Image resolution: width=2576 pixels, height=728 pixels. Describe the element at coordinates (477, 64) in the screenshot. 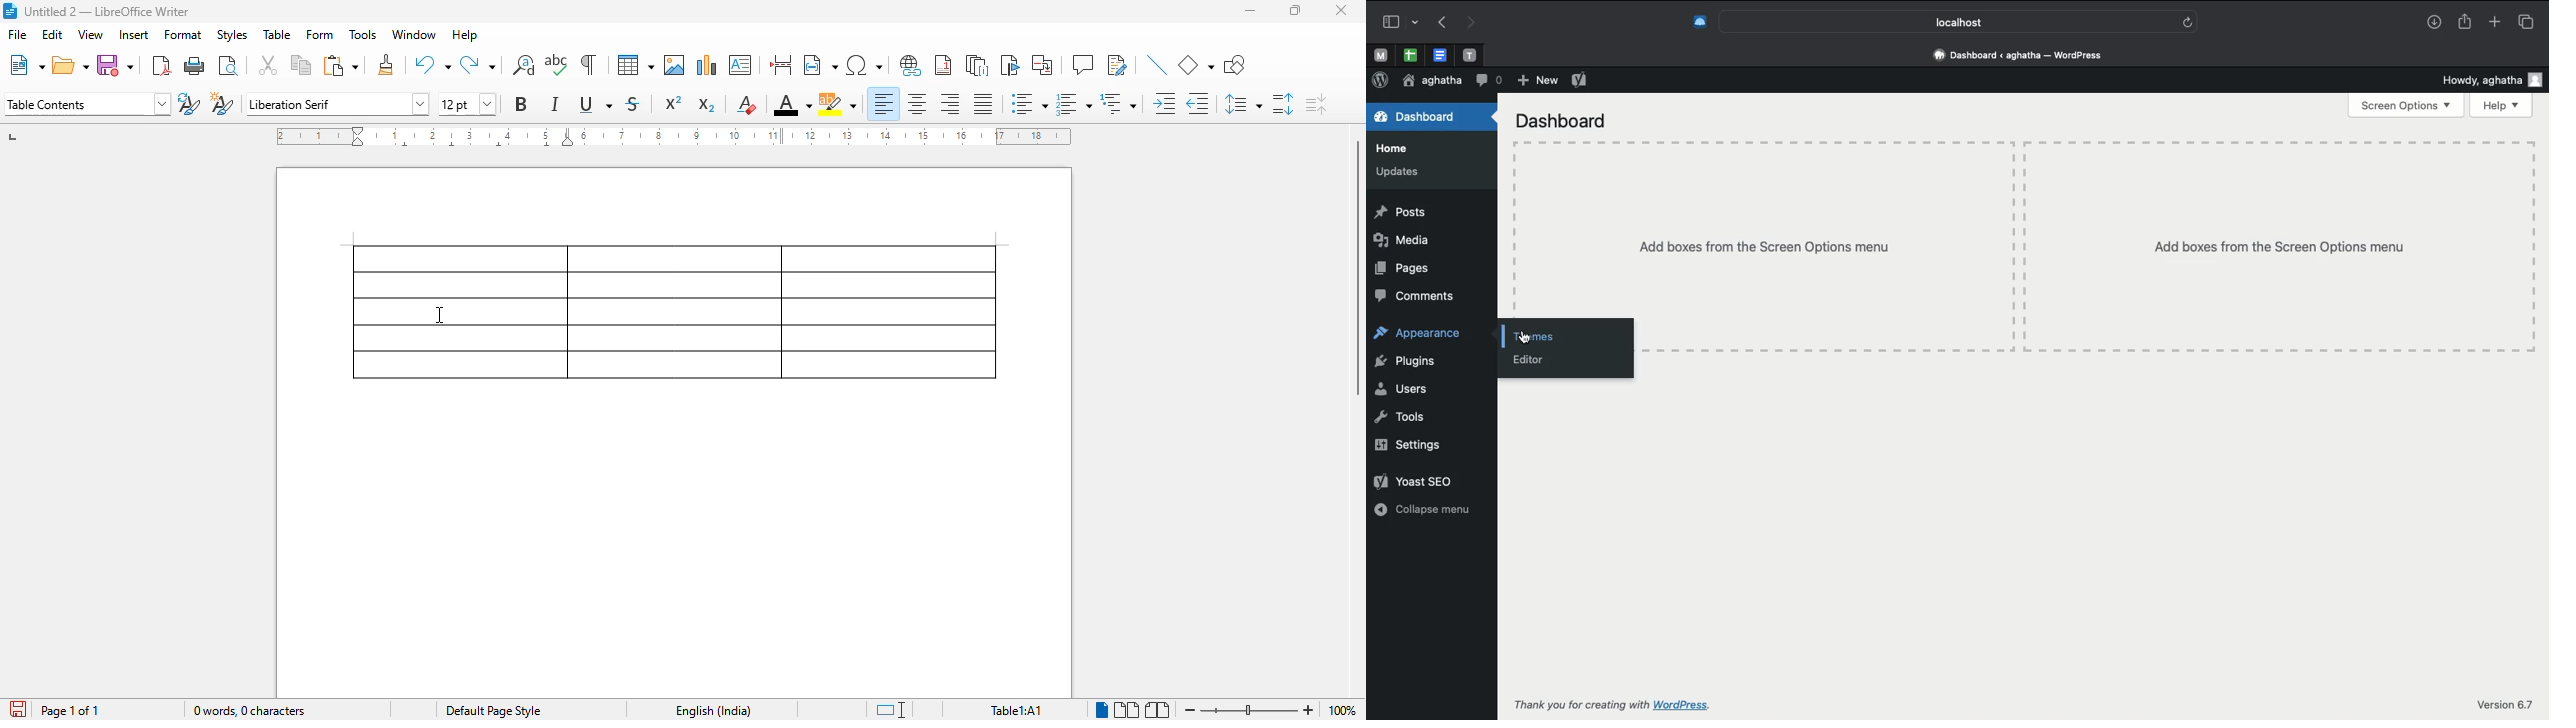

I see `redo` at that location.